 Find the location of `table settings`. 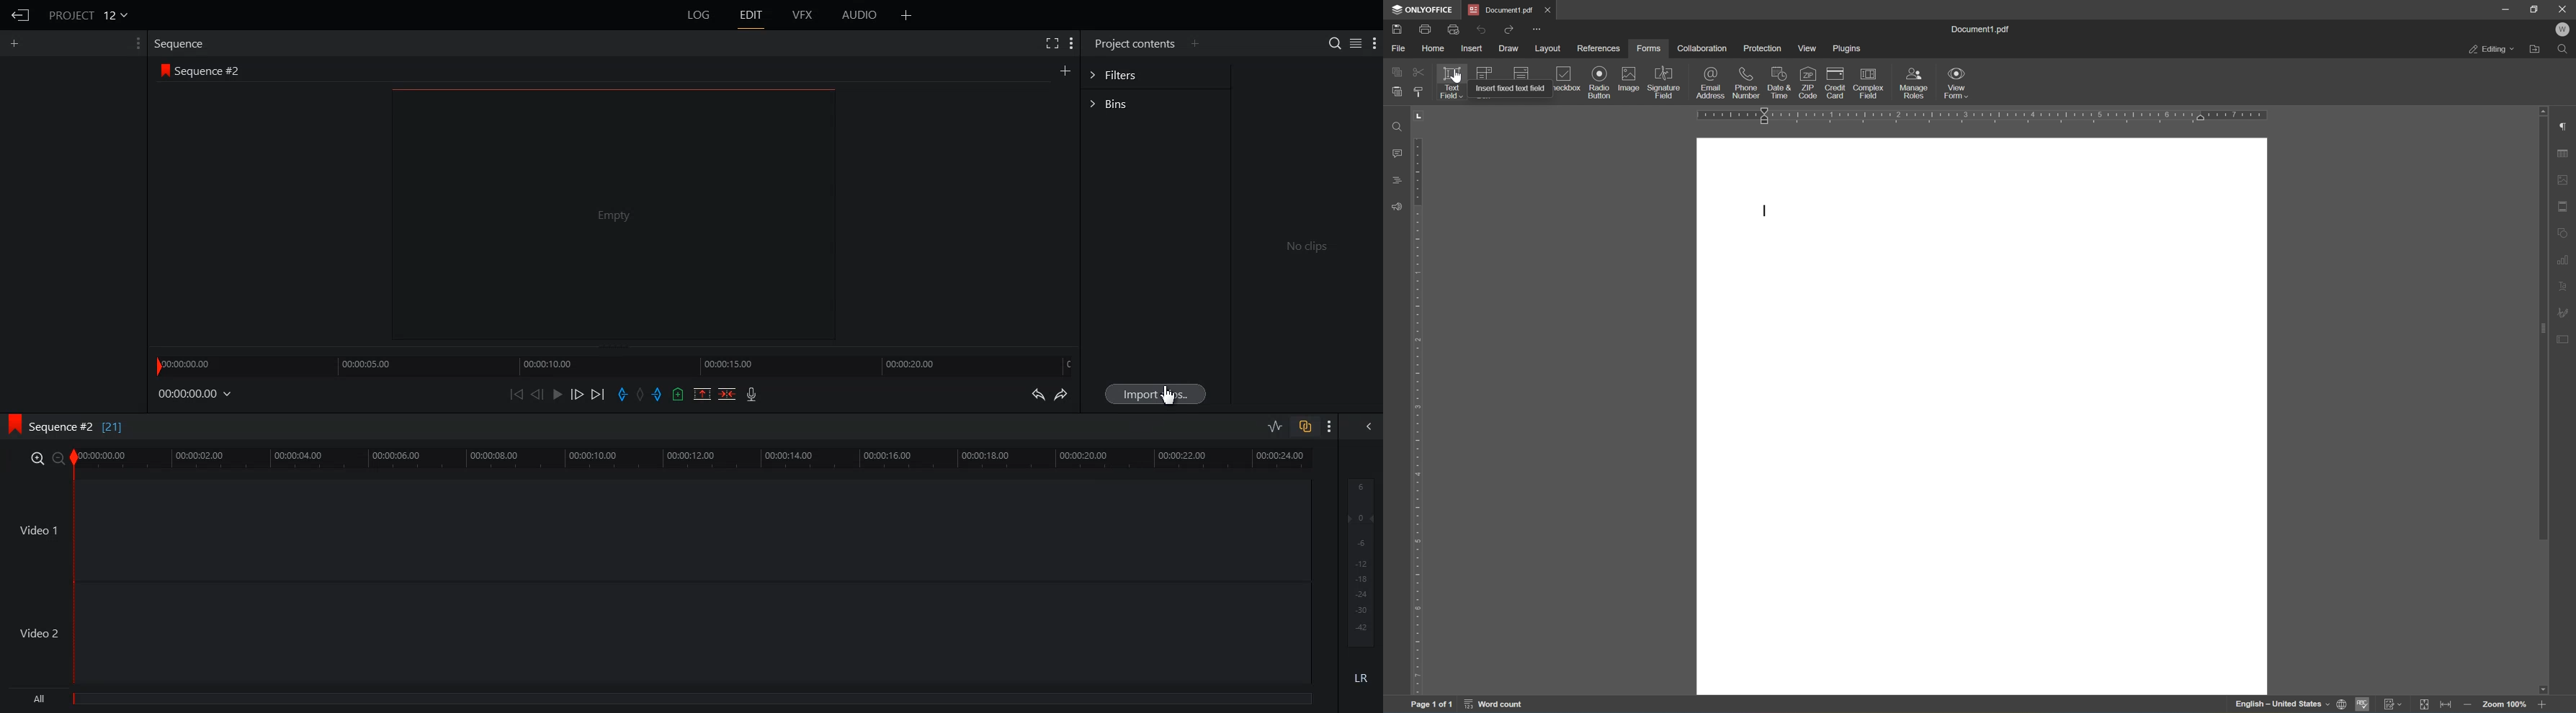

table settings is located at coordinates (2565, 152).